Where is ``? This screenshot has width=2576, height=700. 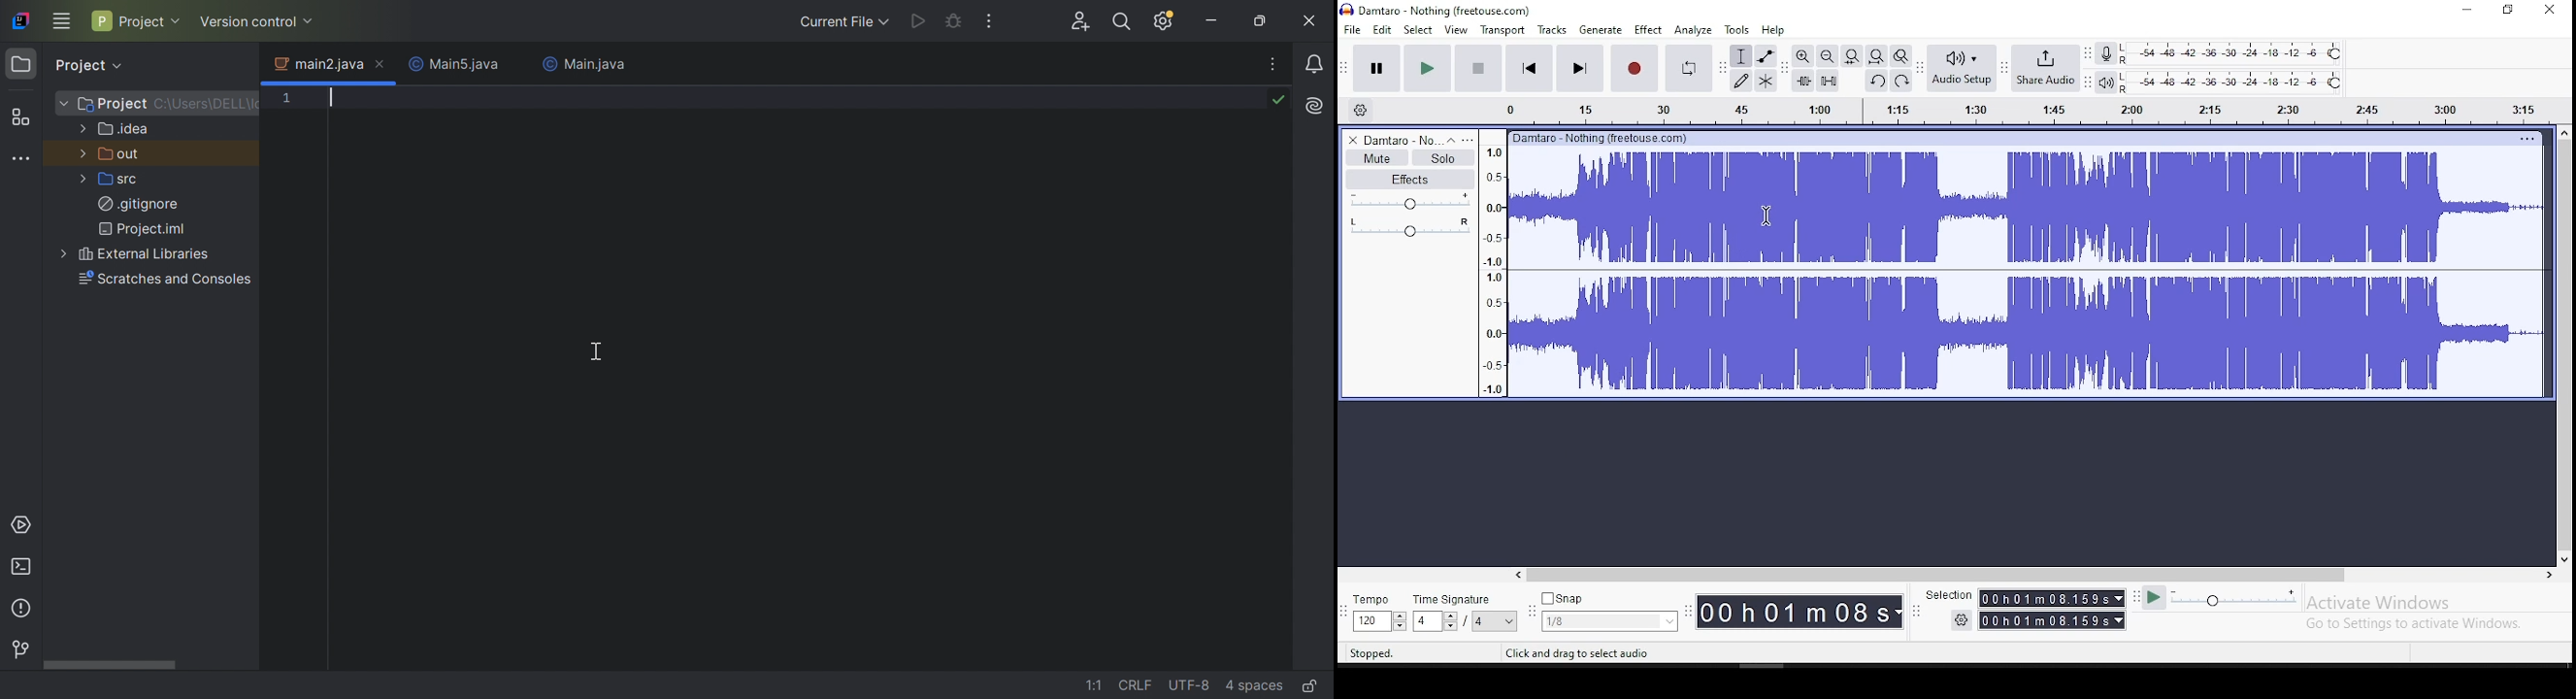  is located at coordinates (1916, 612).